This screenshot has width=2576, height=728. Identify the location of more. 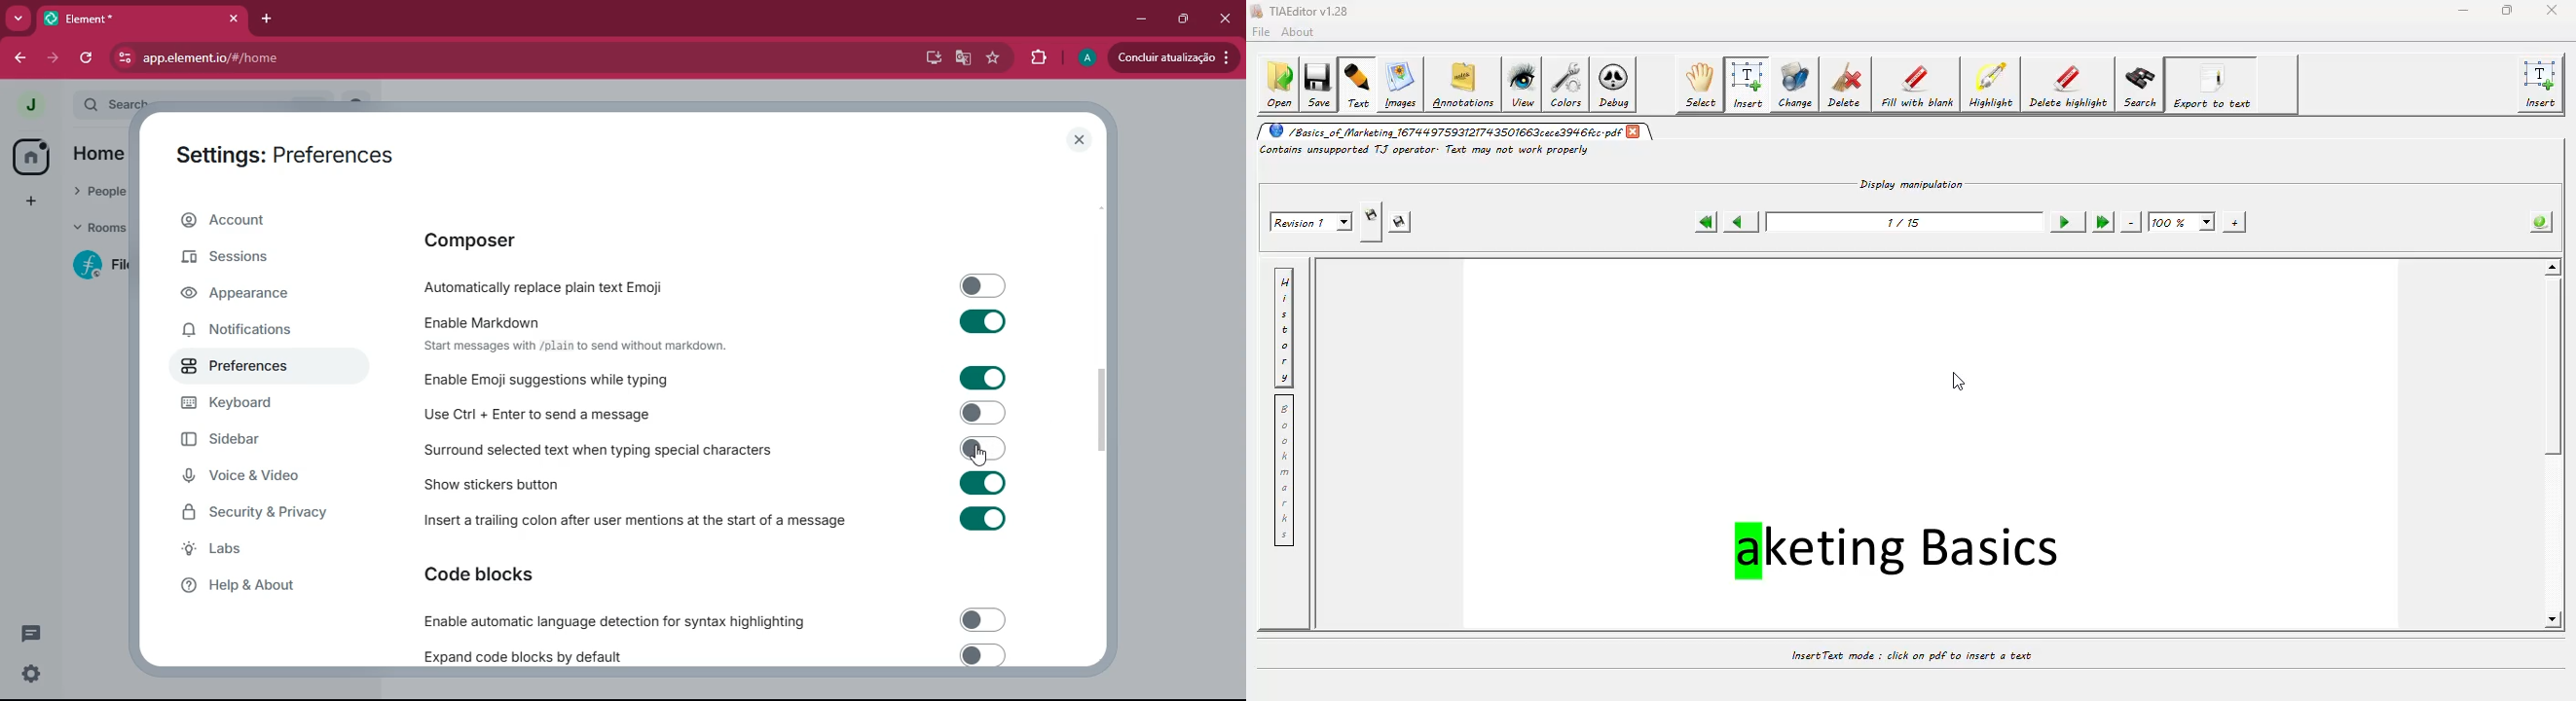
(17, 17).